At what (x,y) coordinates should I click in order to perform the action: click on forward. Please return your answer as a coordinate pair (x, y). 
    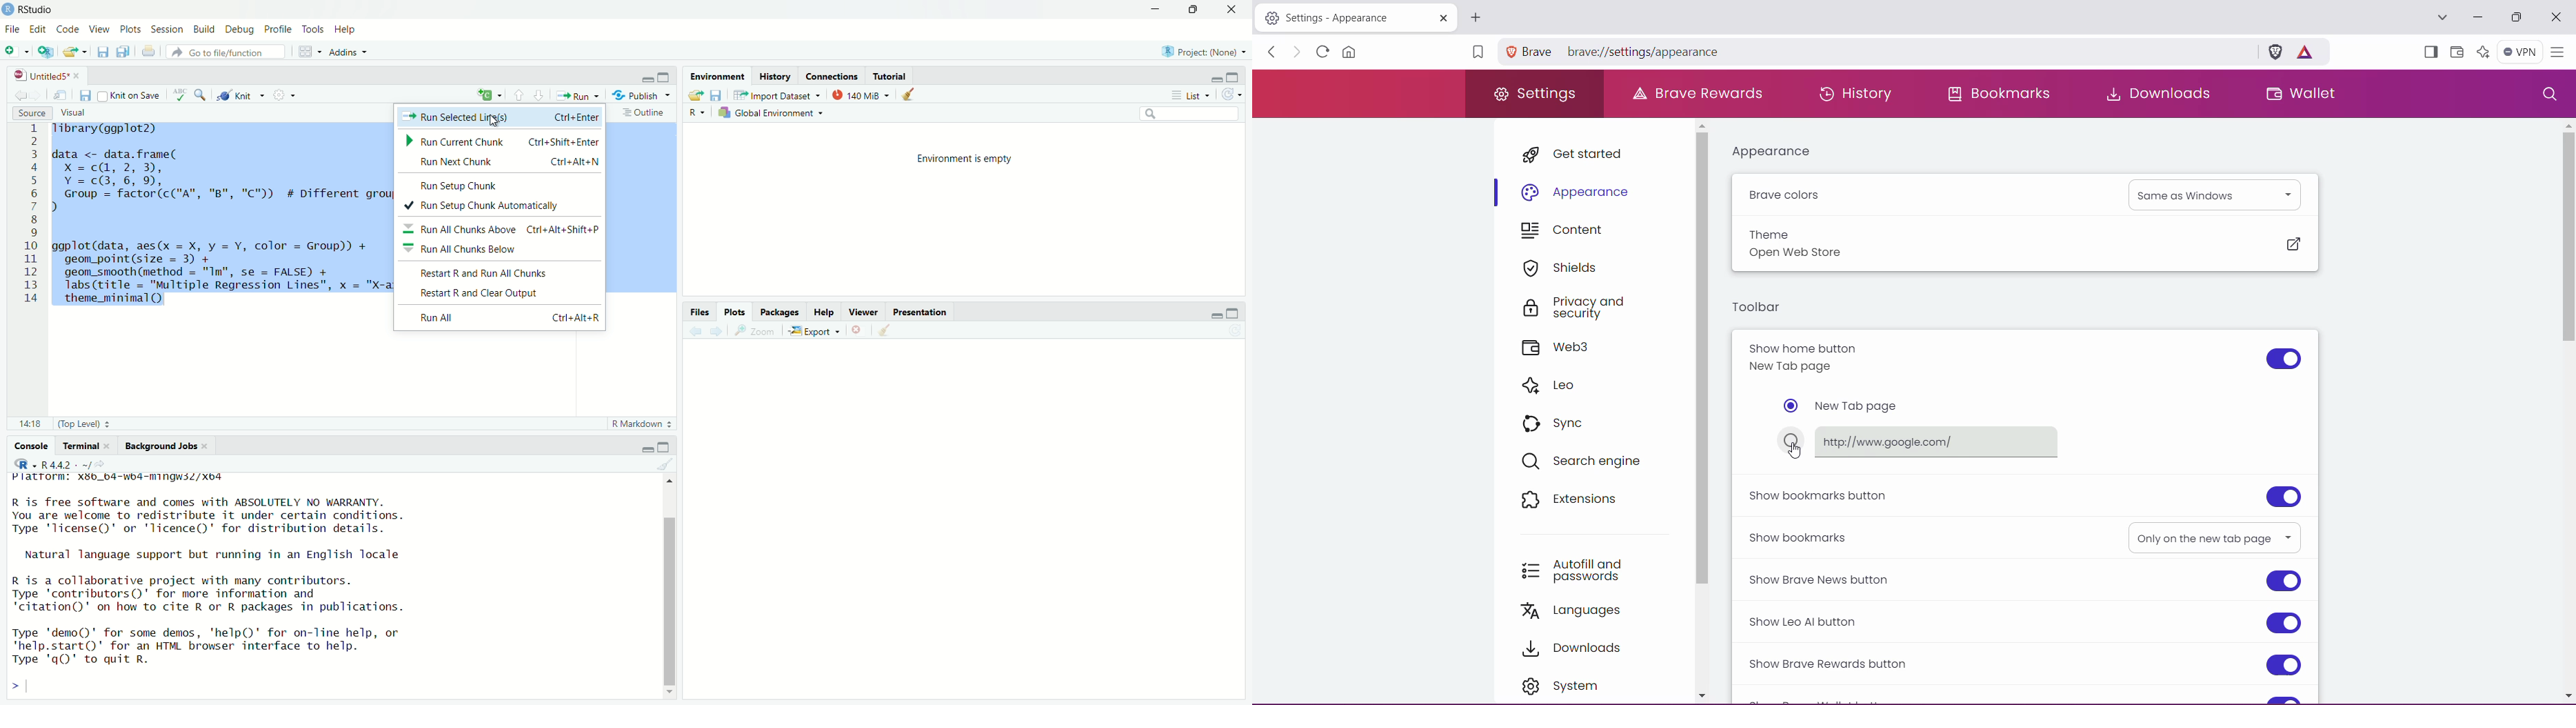
    Looking at the image, I should click on (720, 330).